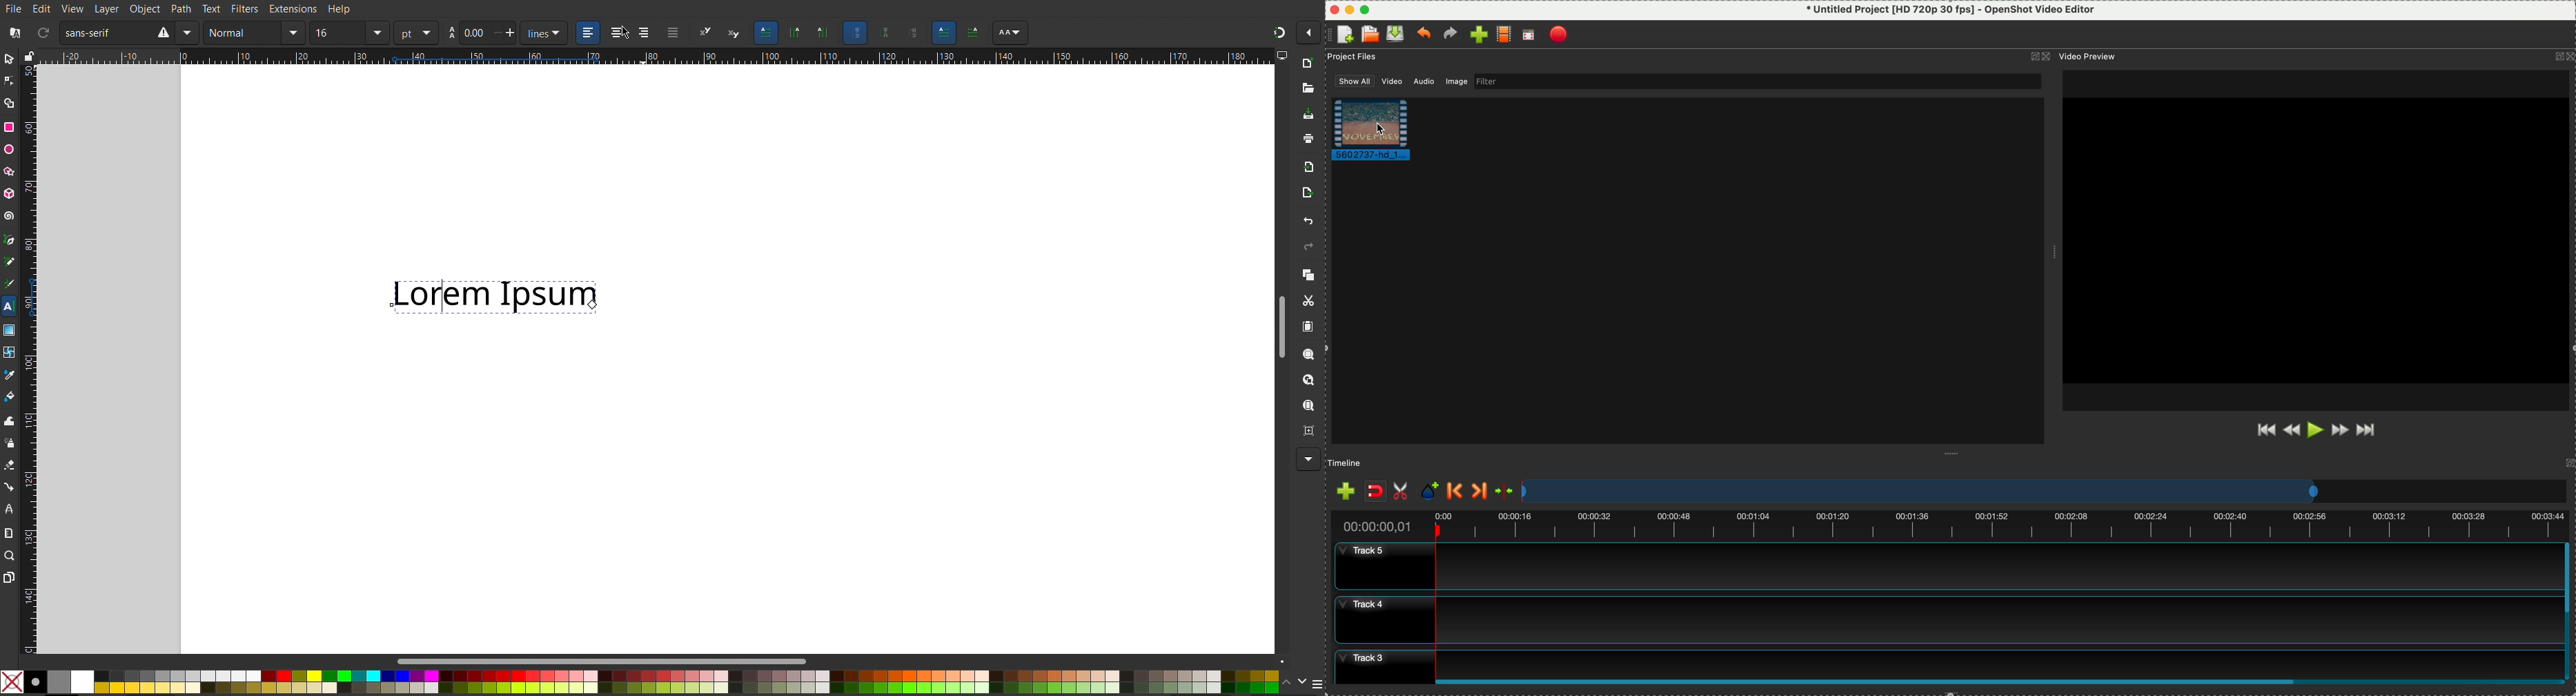 This screenshot has width=2576, height=700. What do you see at coordinates (915, 32) in the screenshot?
I see `Sideways glyph orientation` at bounding box center [915, 32].